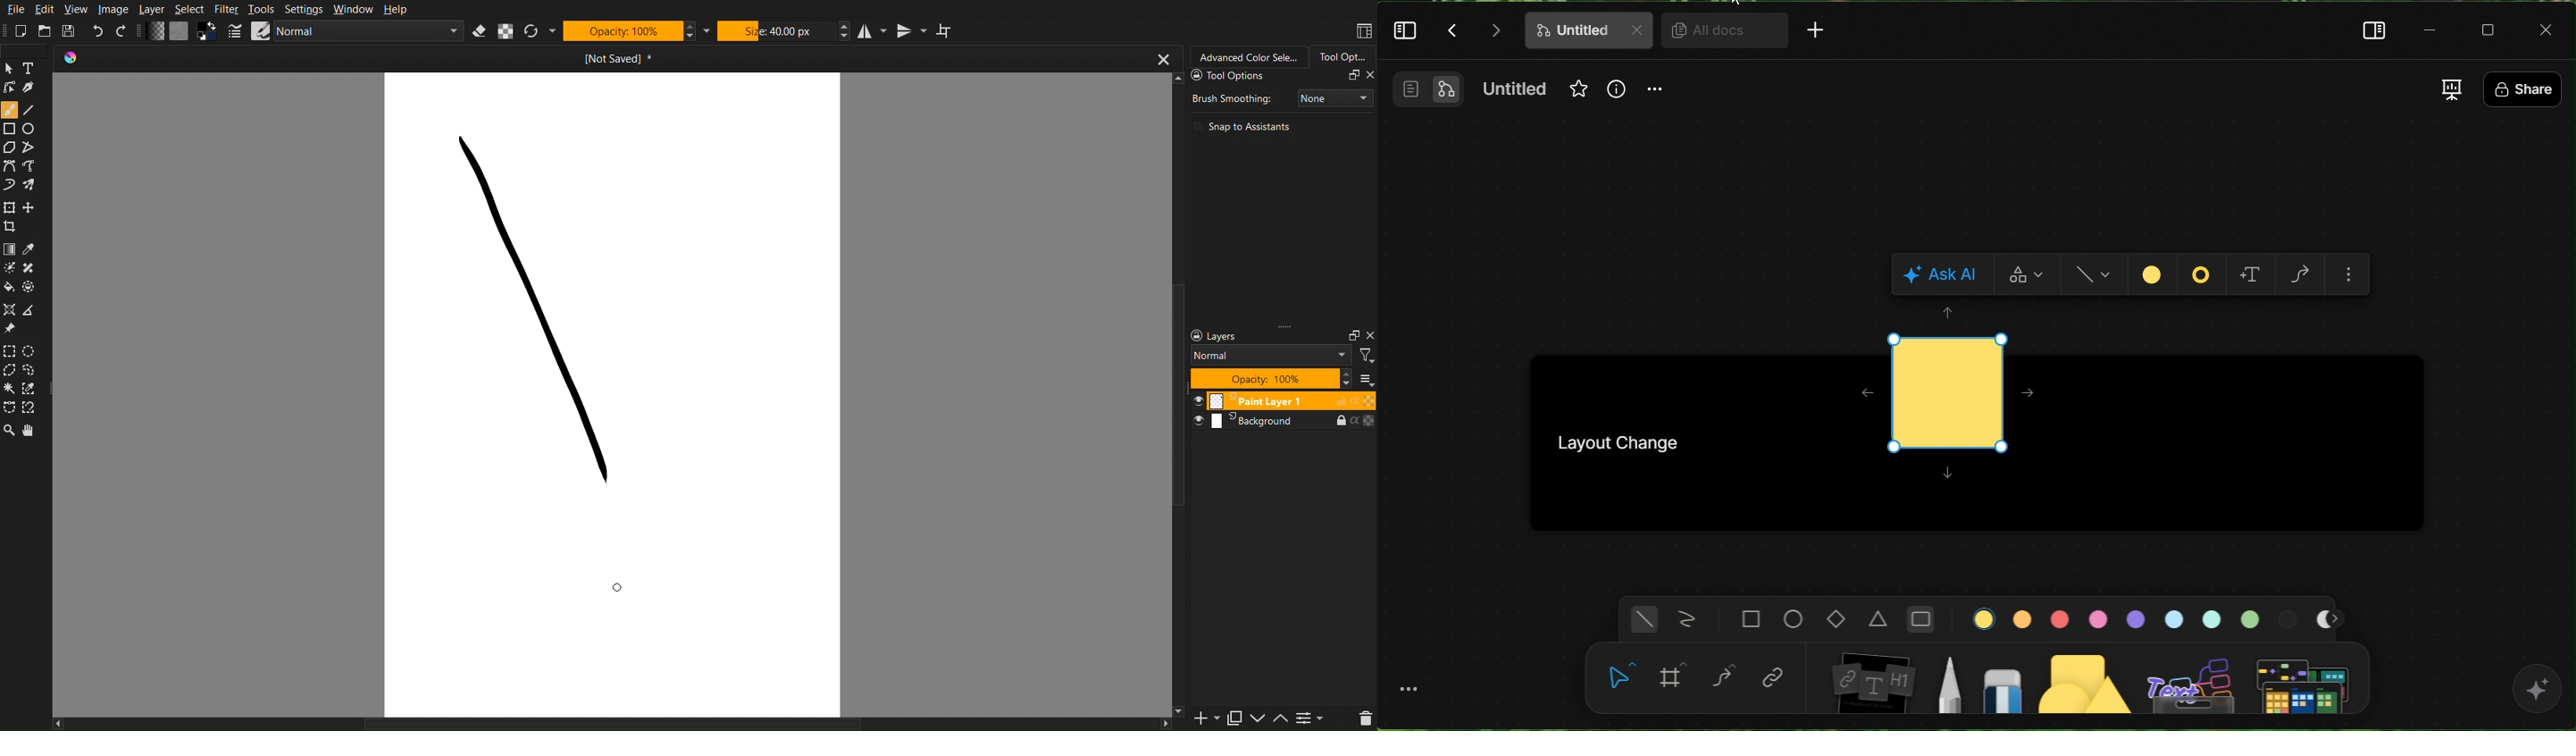 The height and width of the screenshot is (756, 2576). What do you see at coordinates (1642, 620) in the screenshot?
I see `general` at bounding box center [1642, 620].